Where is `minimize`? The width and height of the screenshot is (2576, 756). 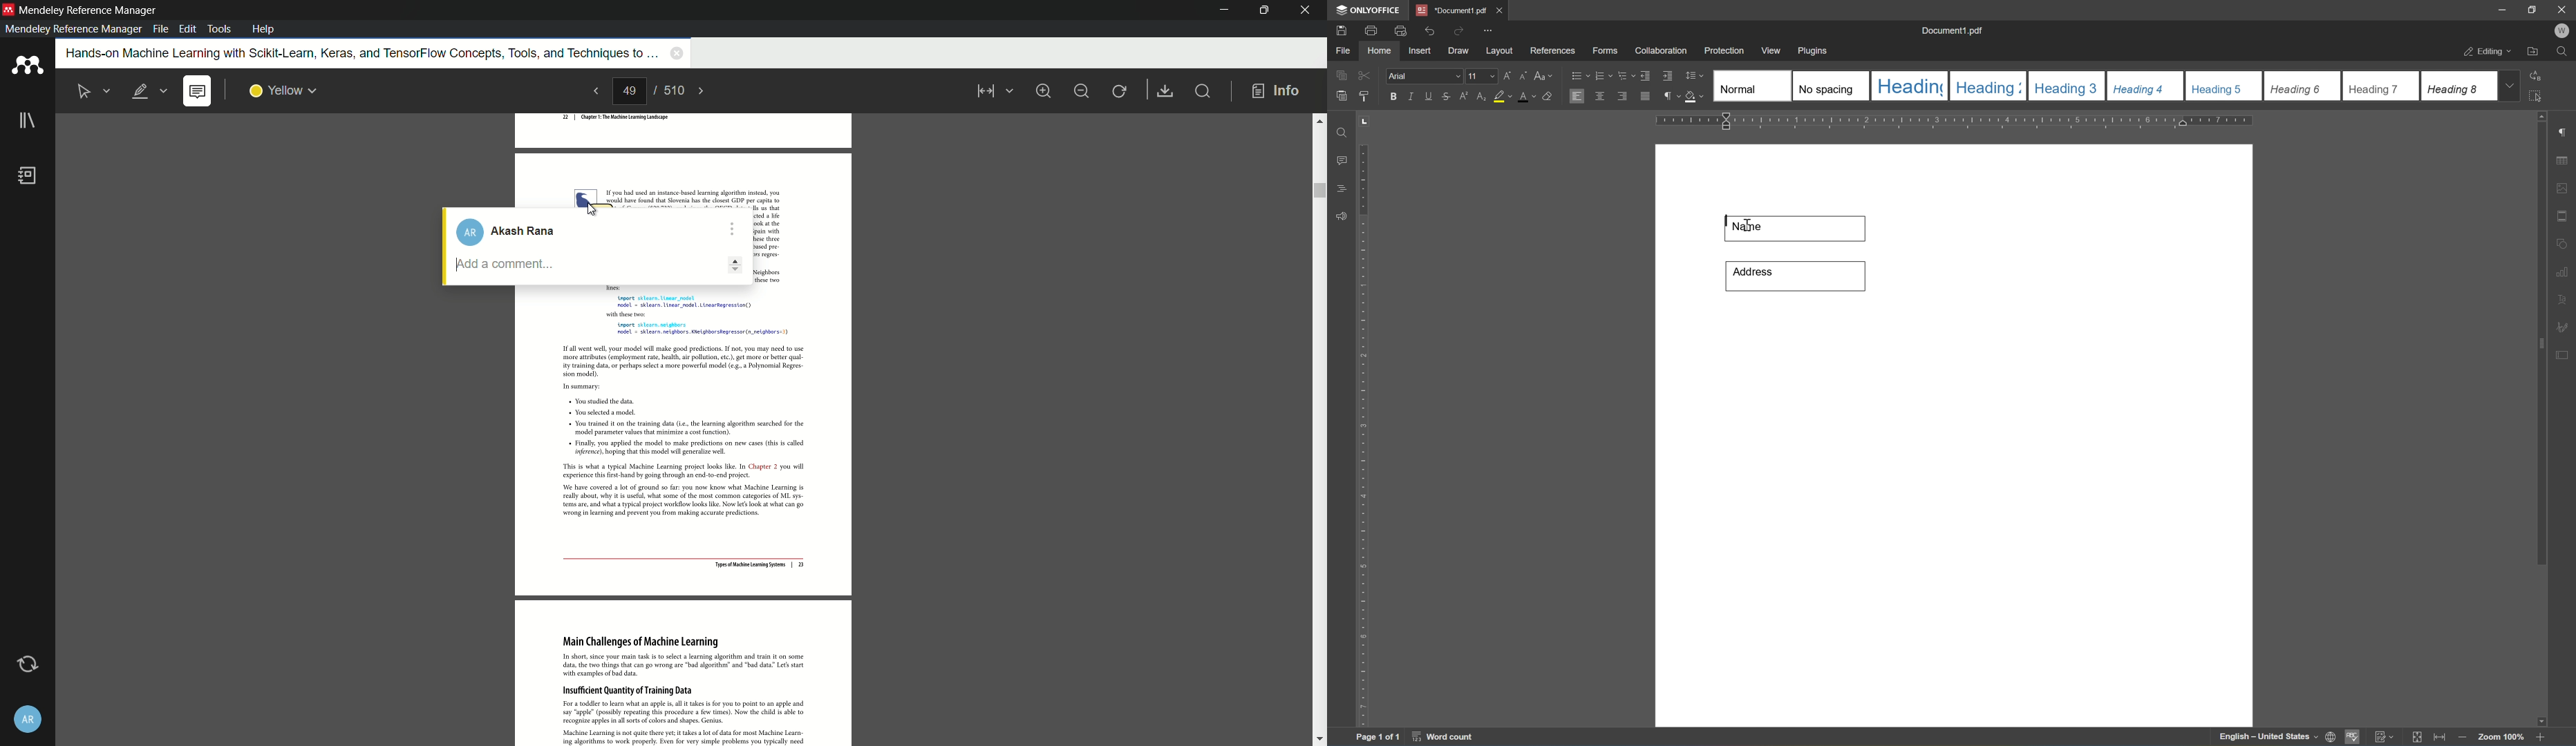
minimize is located at coordinates (2503, 9).